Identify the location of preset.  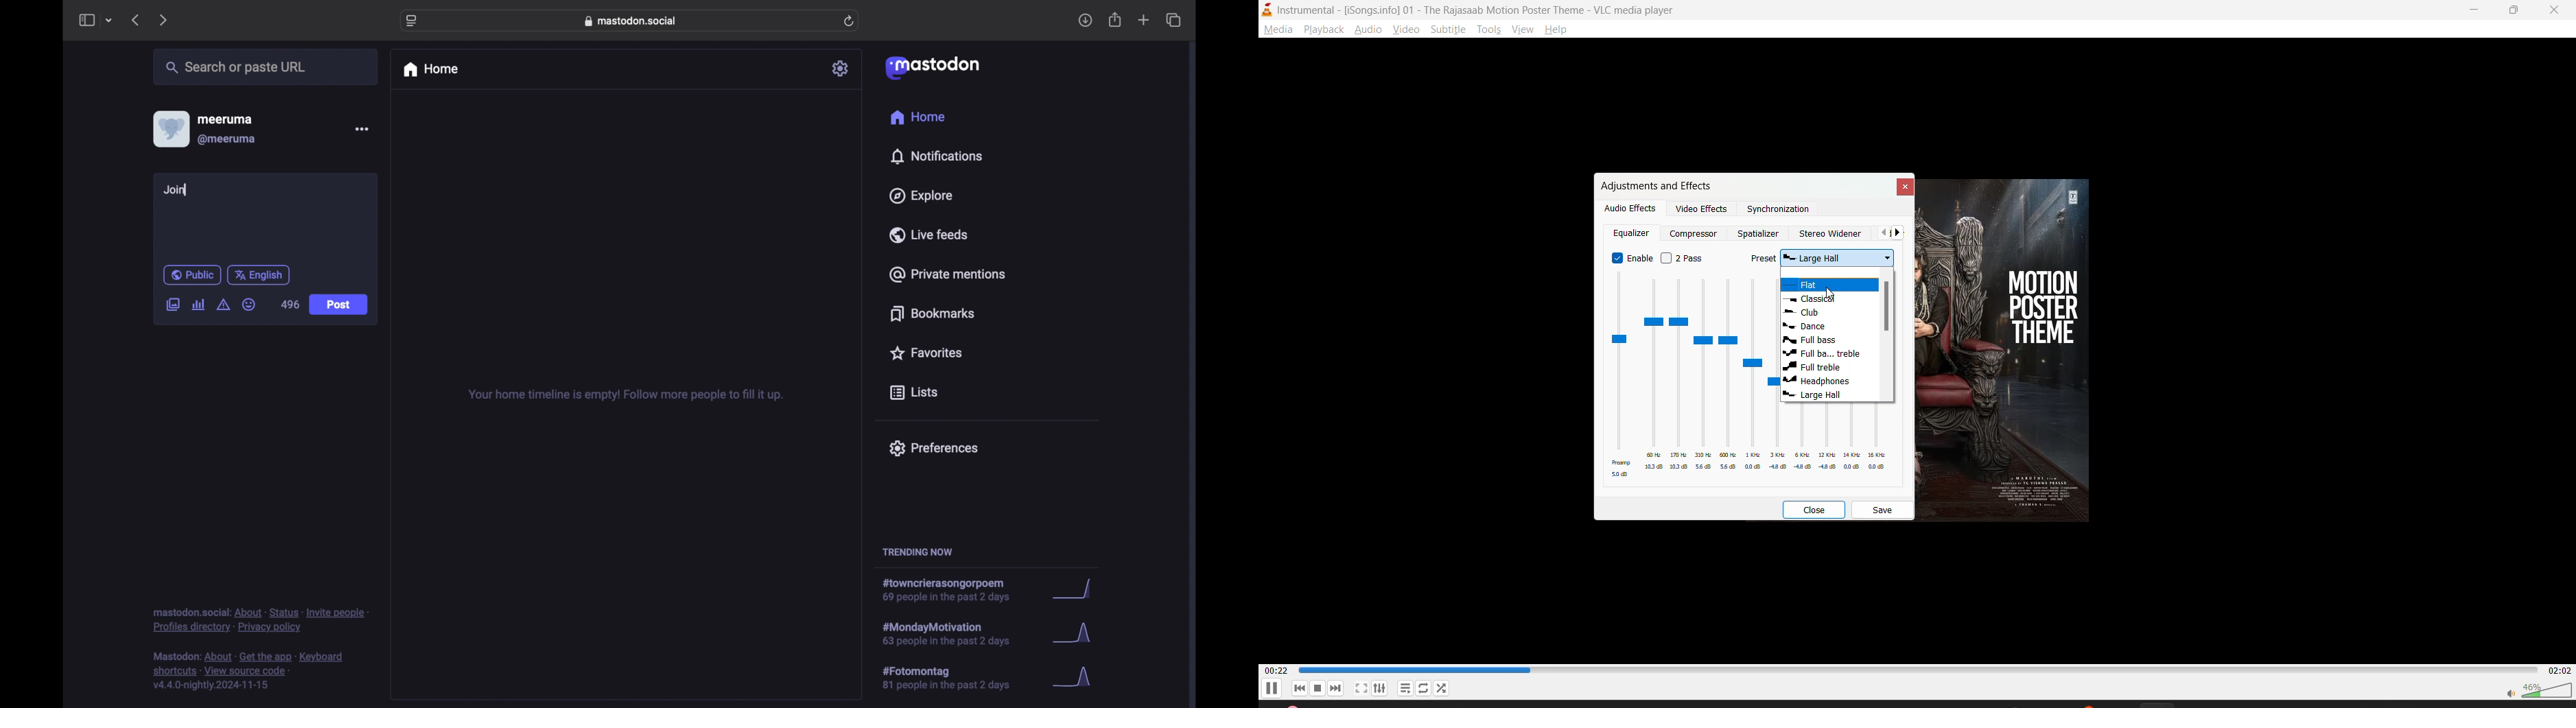
(1827, 260).